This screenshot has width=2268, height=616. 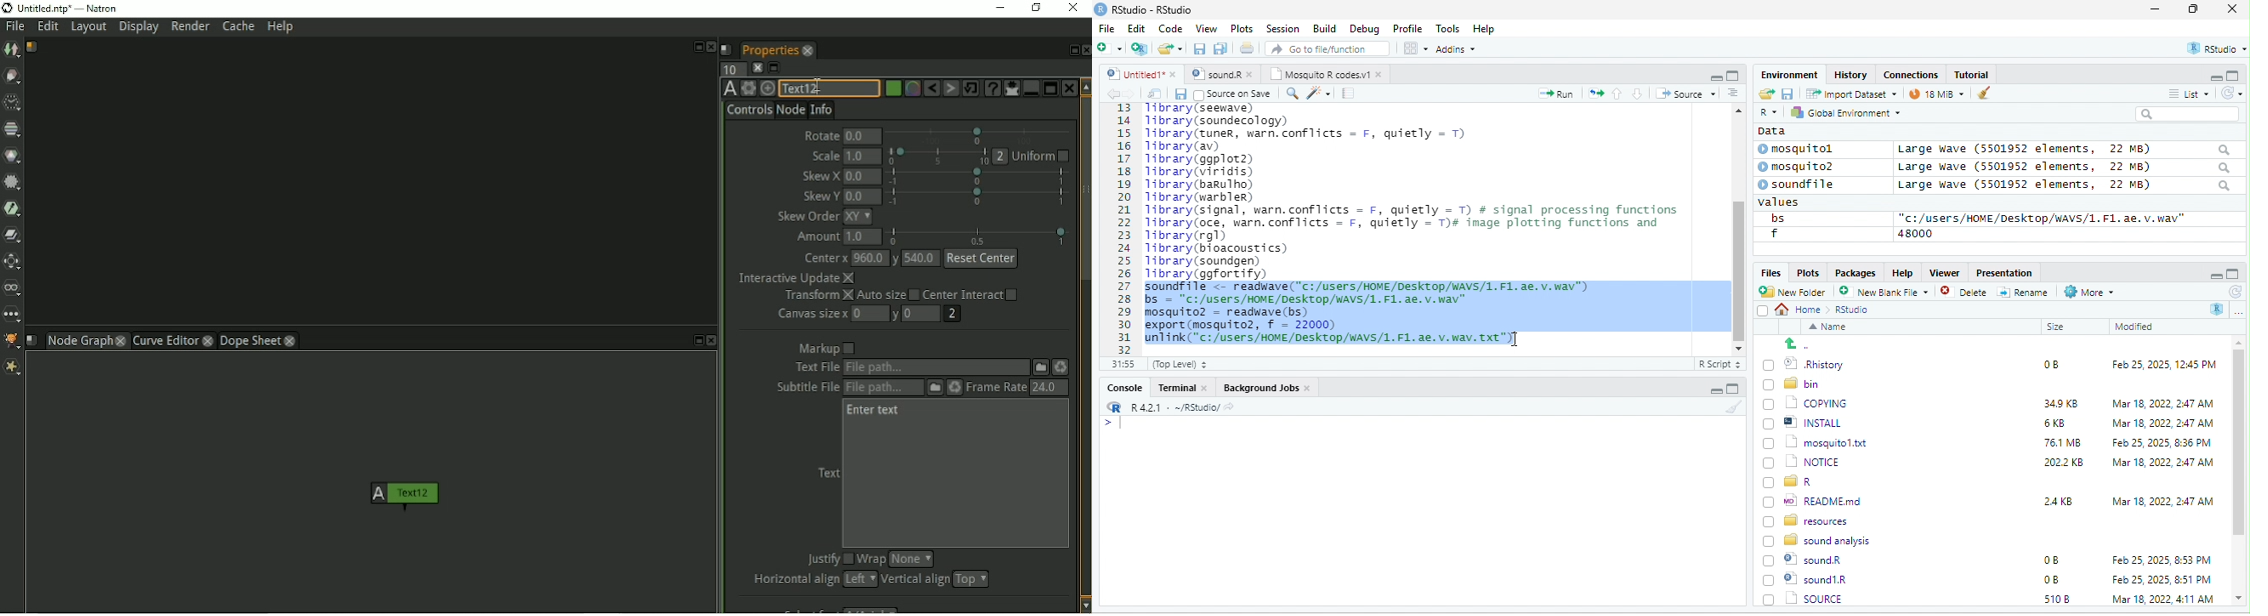 I want to click on ” Go to file/function, so click(x=1328, y=50).